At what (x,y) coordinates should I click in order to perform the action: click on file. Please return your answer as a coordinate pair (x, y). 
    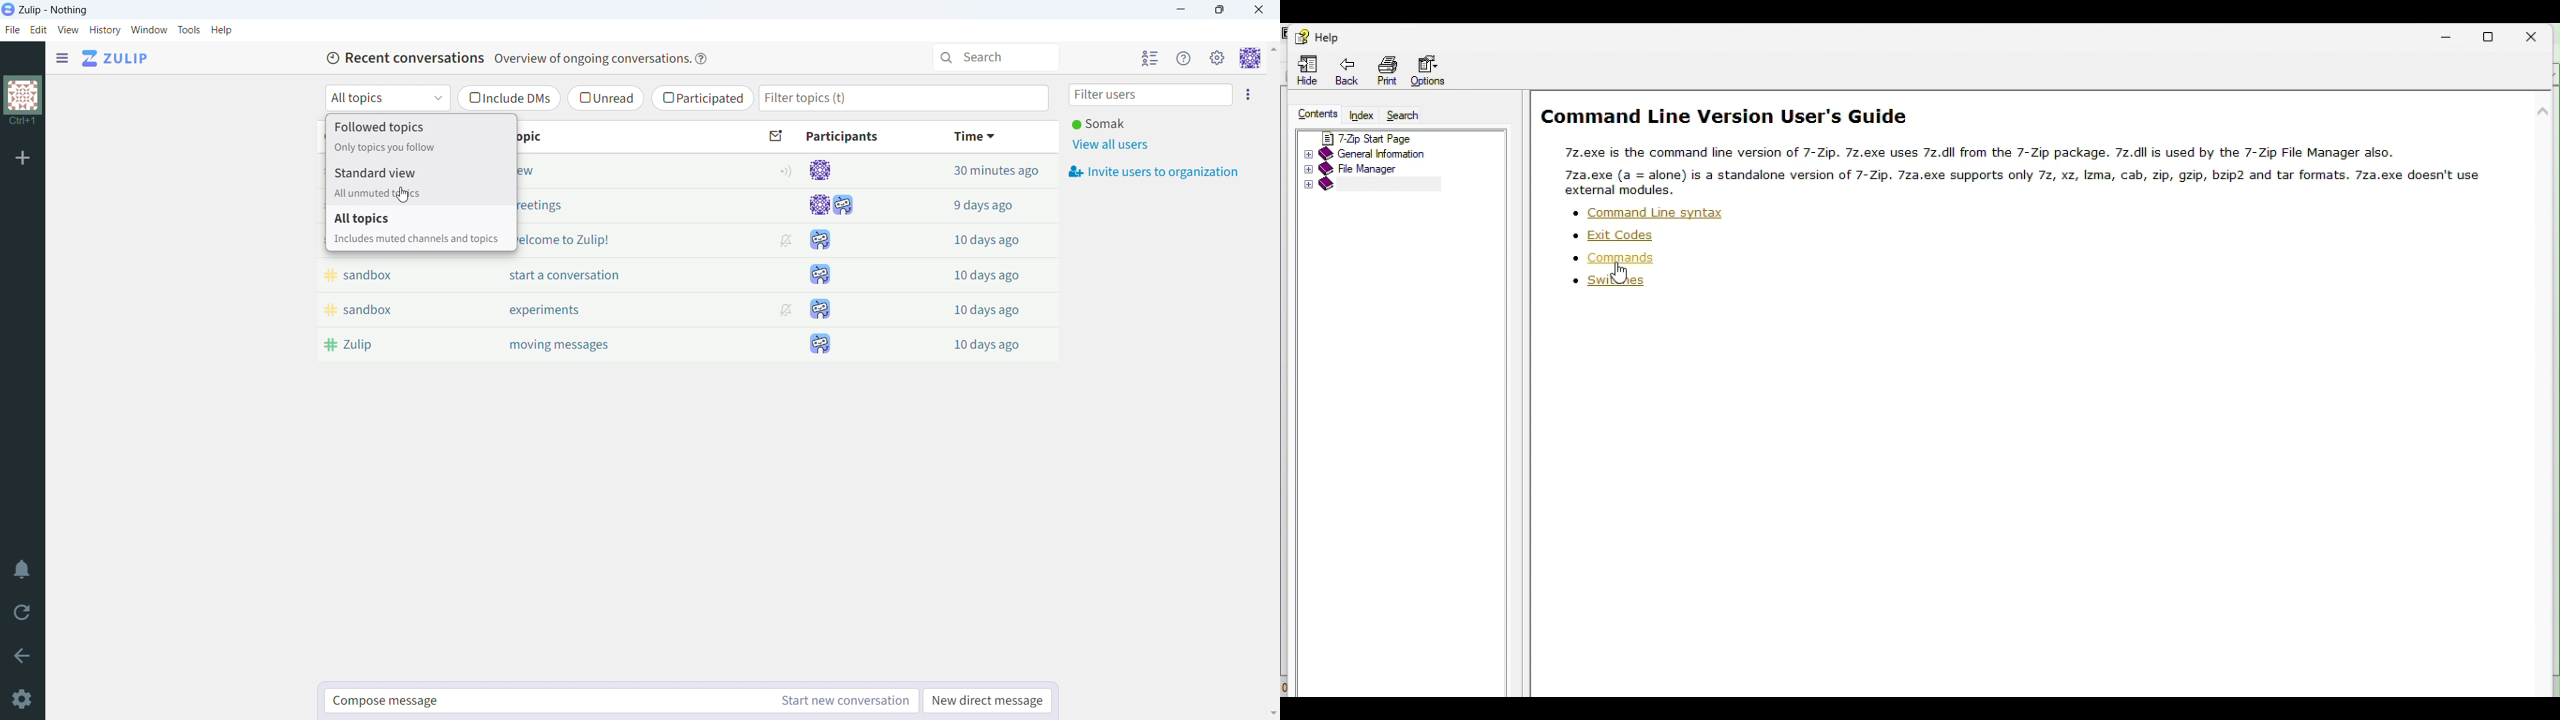
    Looking at the image, I should click on (12, 30).